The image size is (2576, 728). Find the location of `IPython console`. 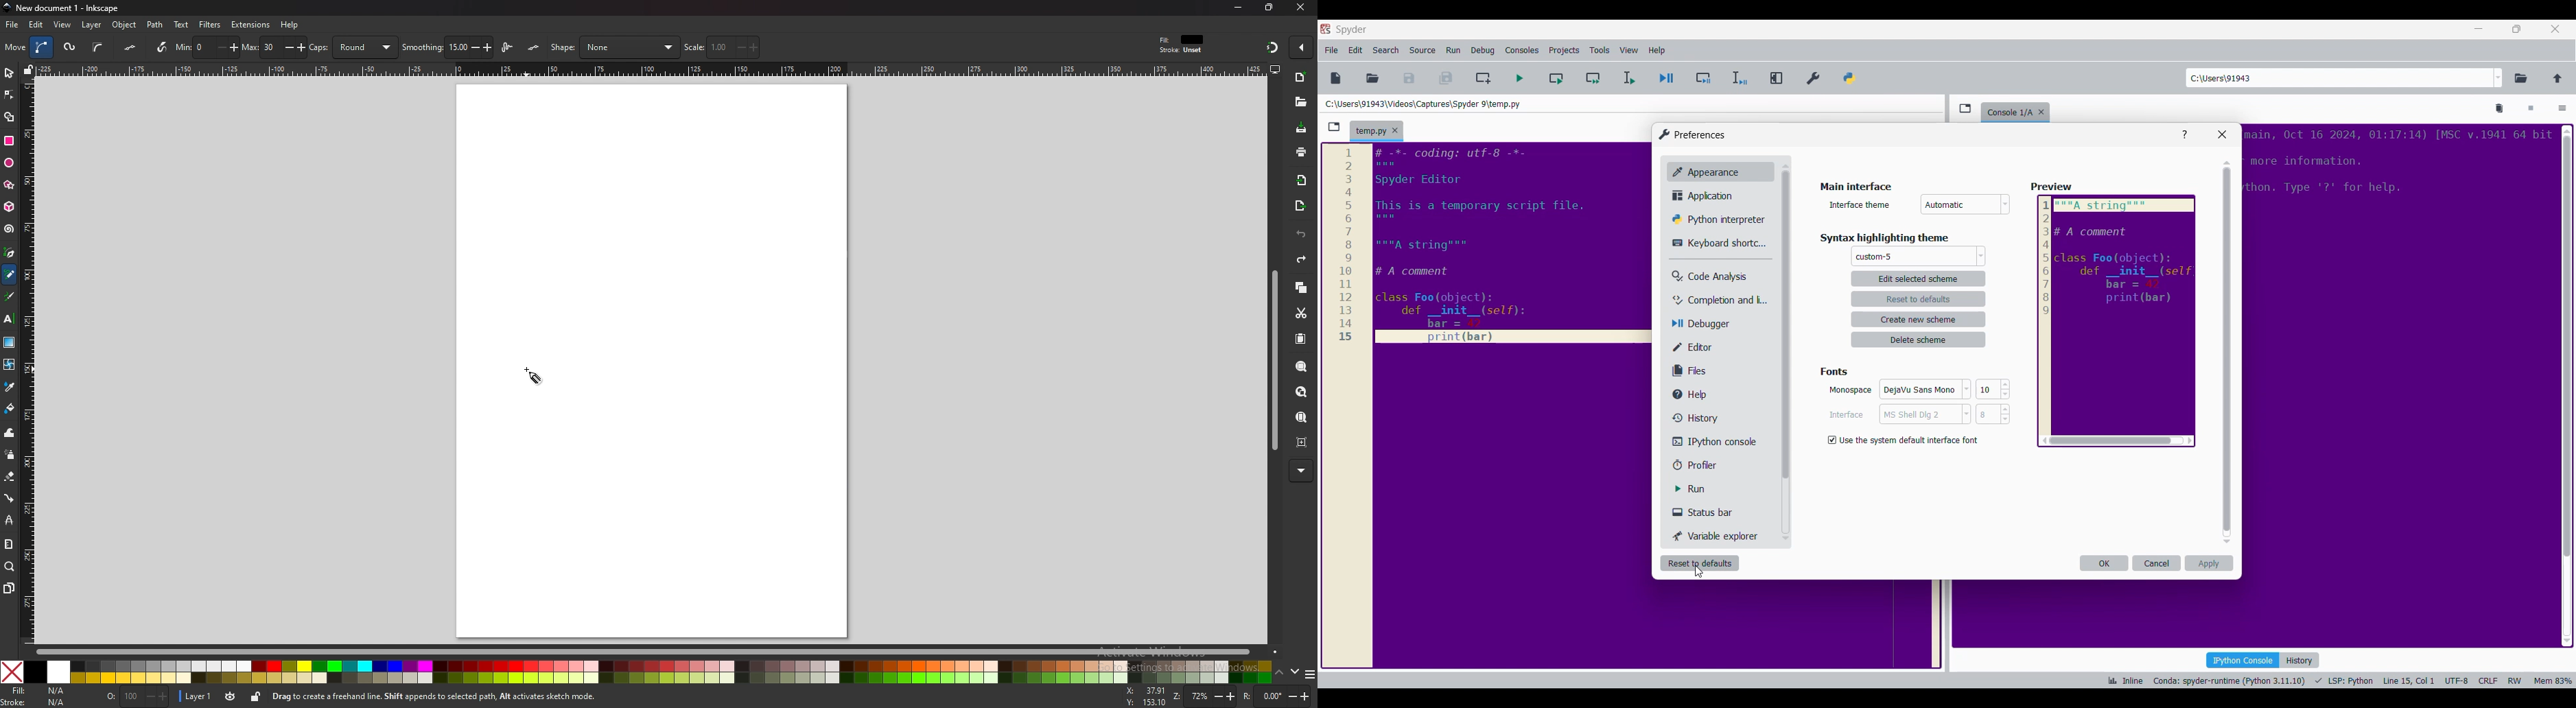

IPython console is located at coordinates (2243, 660).